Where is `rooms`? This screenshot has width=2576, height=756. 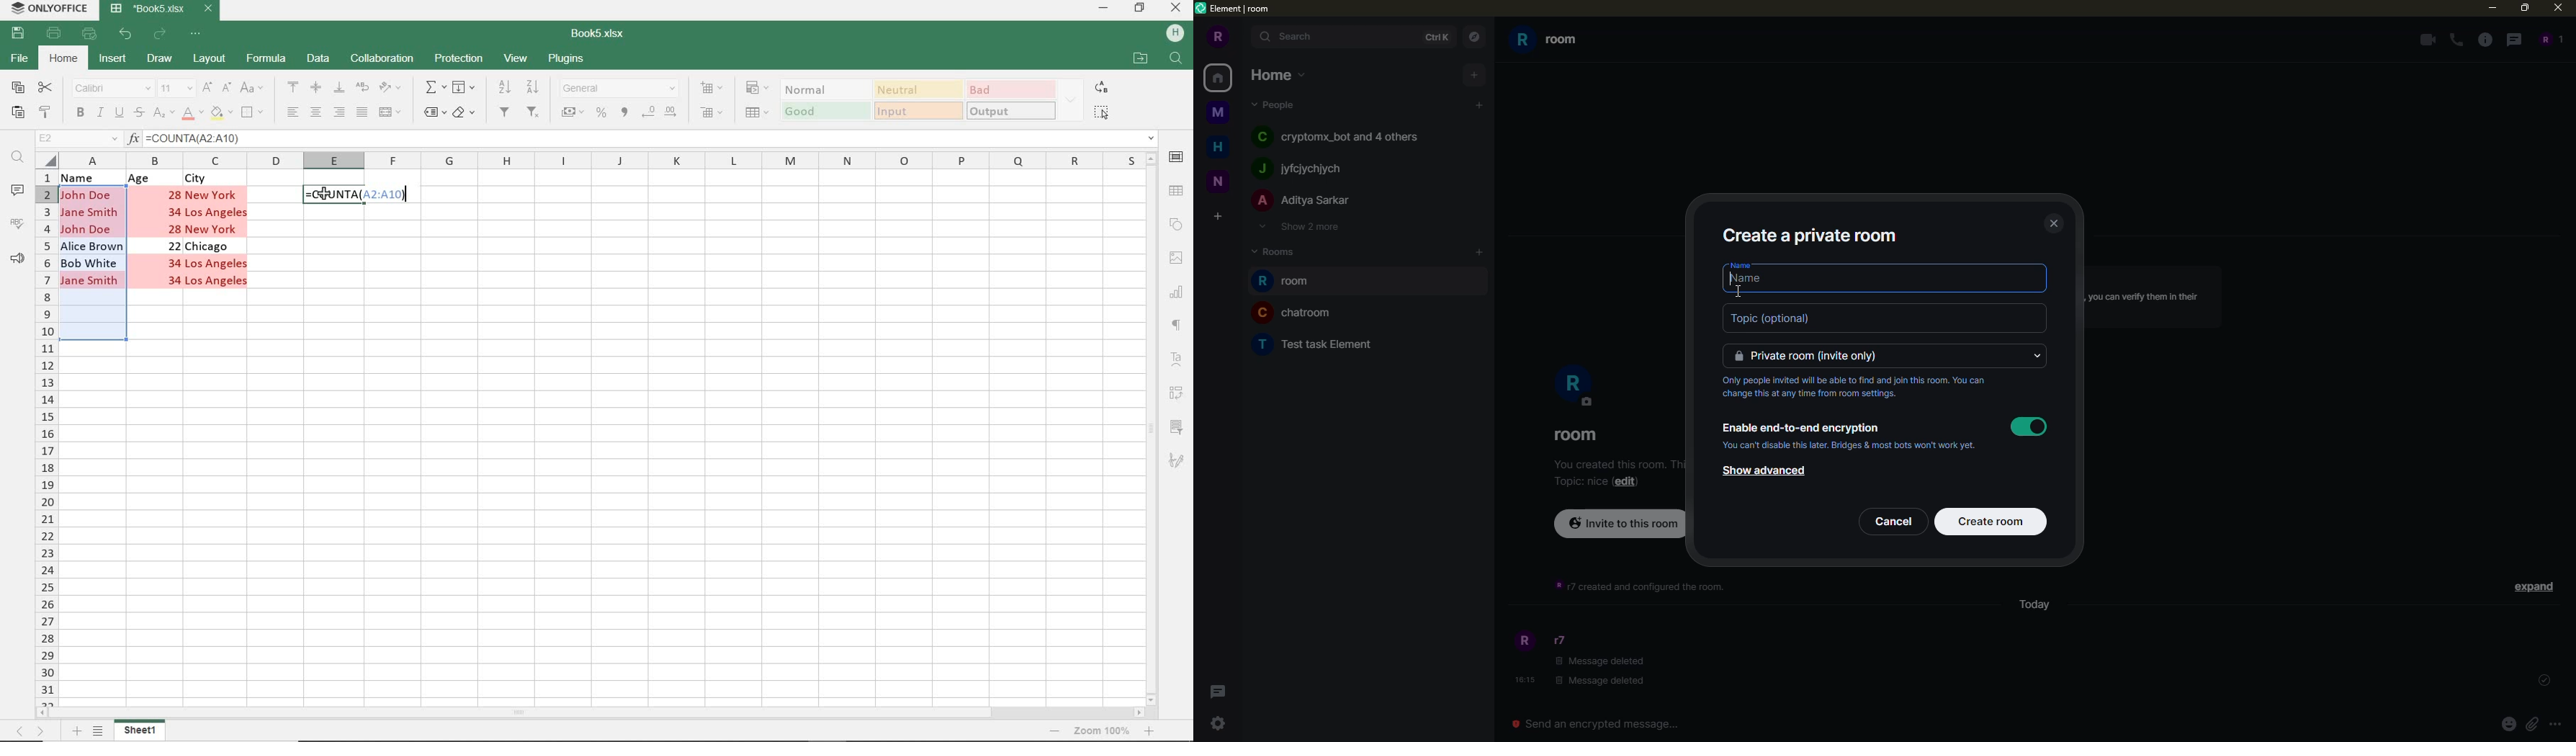 rooms is located at coordinates (1274, 251).